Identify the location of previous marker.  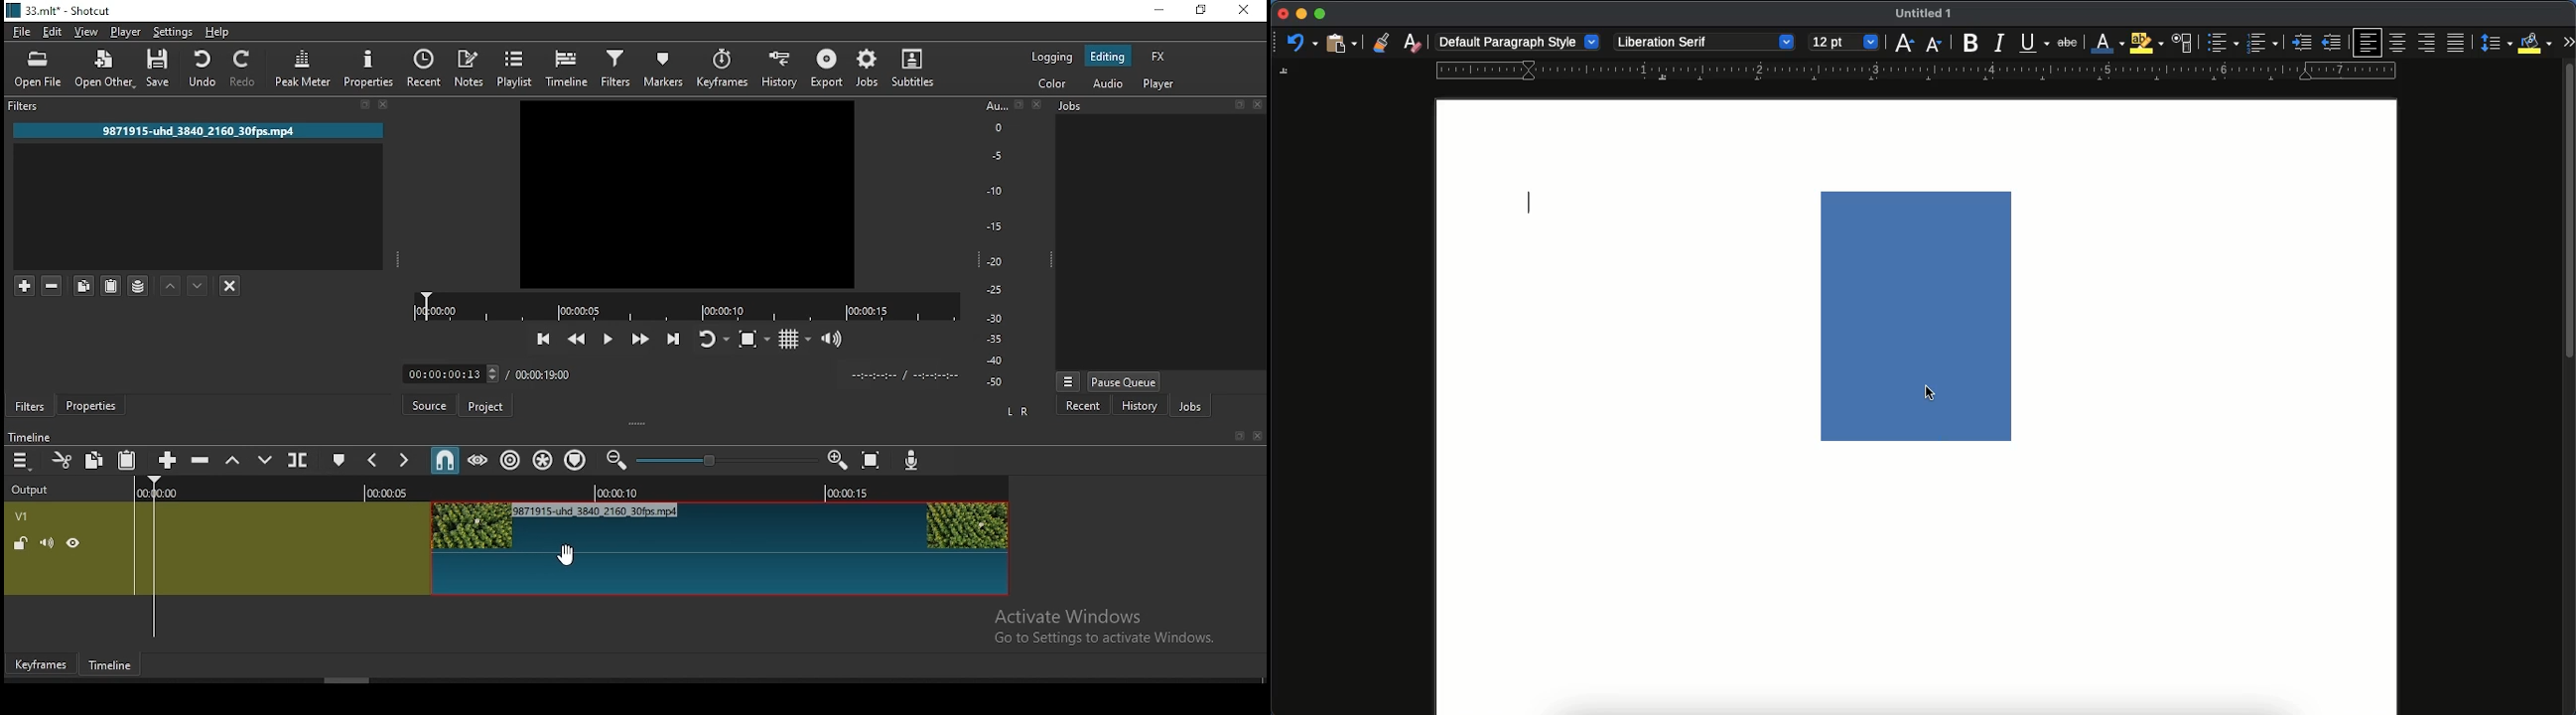
(376, 458).